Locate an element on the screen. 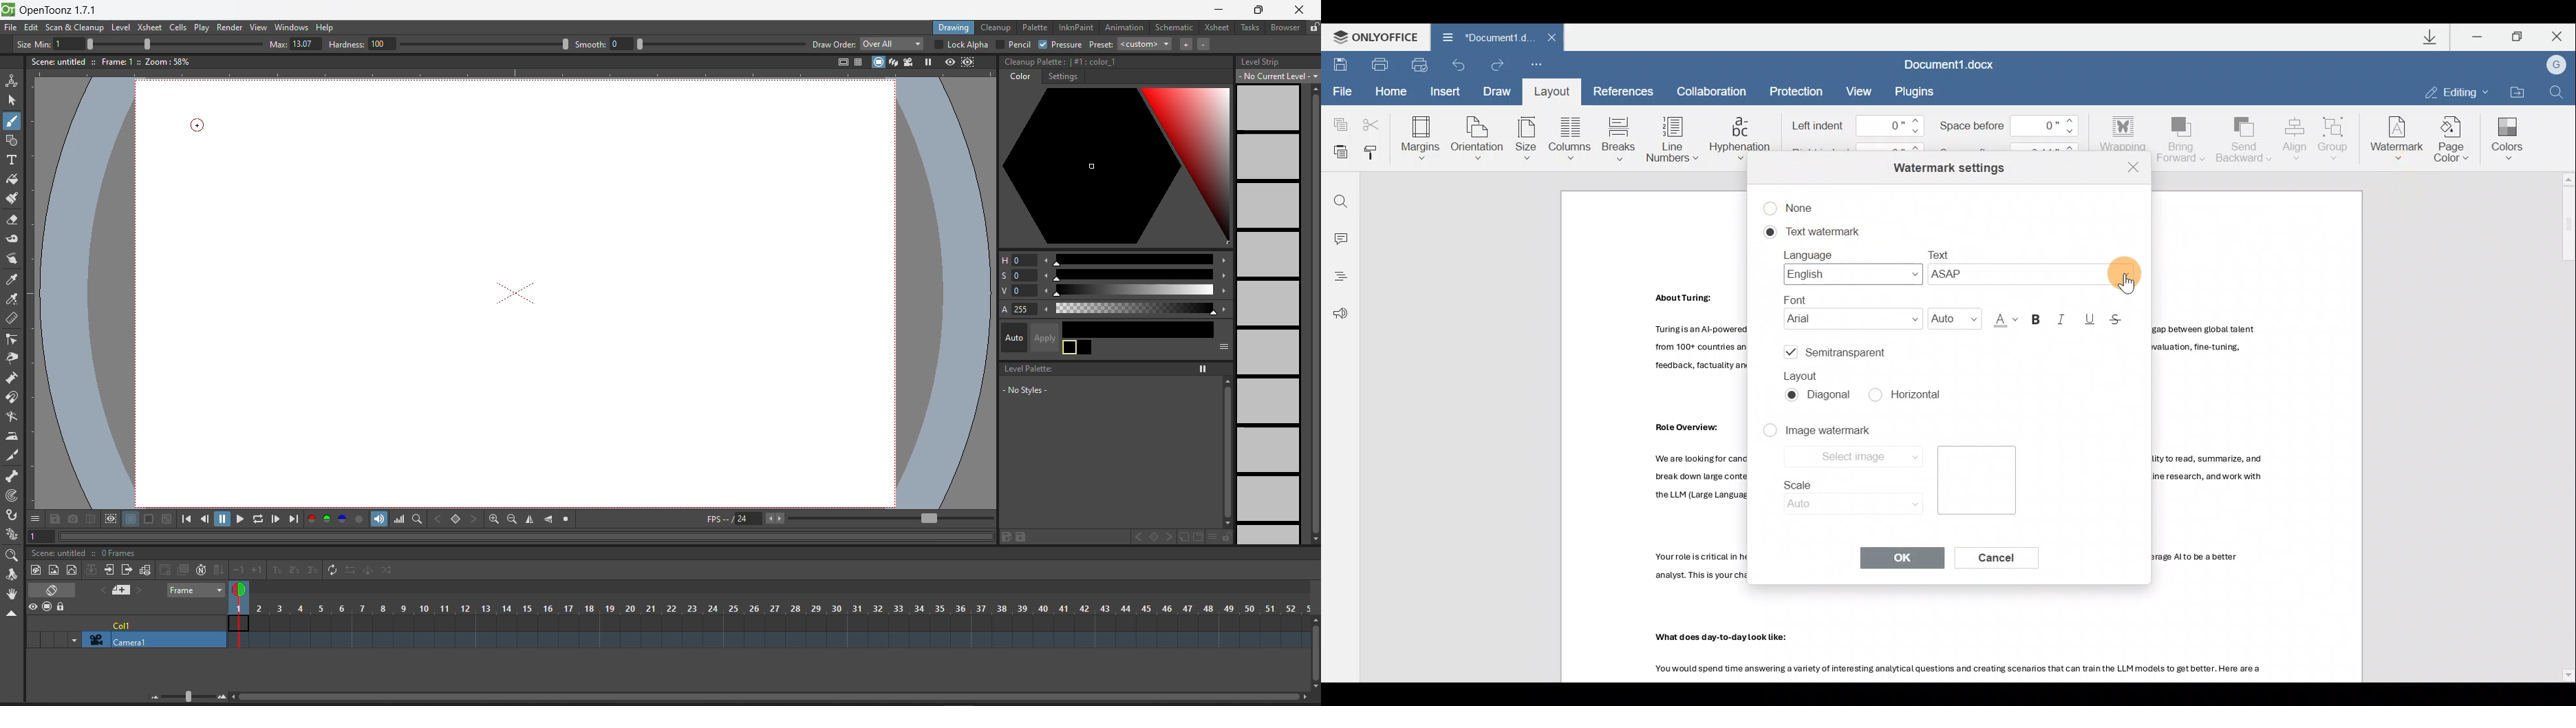 The image size is (2576, 728). decrease step is located at coordinates (238, 564).